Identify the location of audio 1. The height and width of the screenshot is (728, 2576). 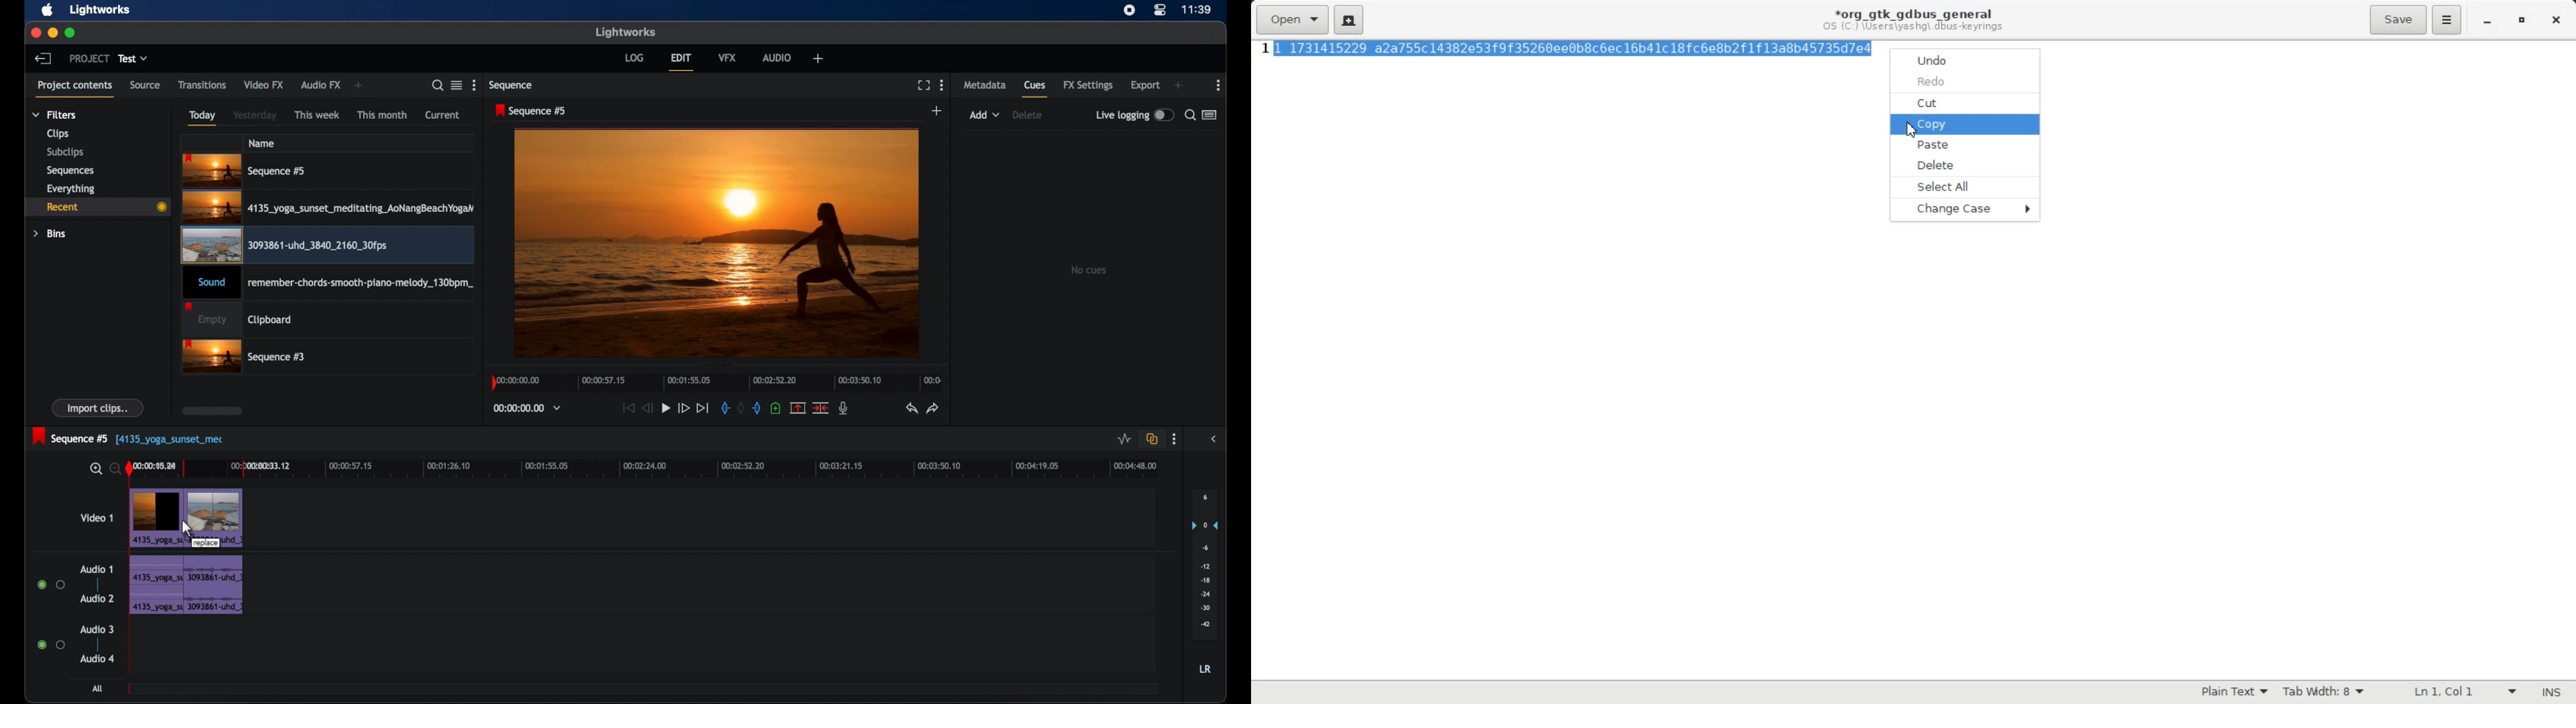
(97, 569).